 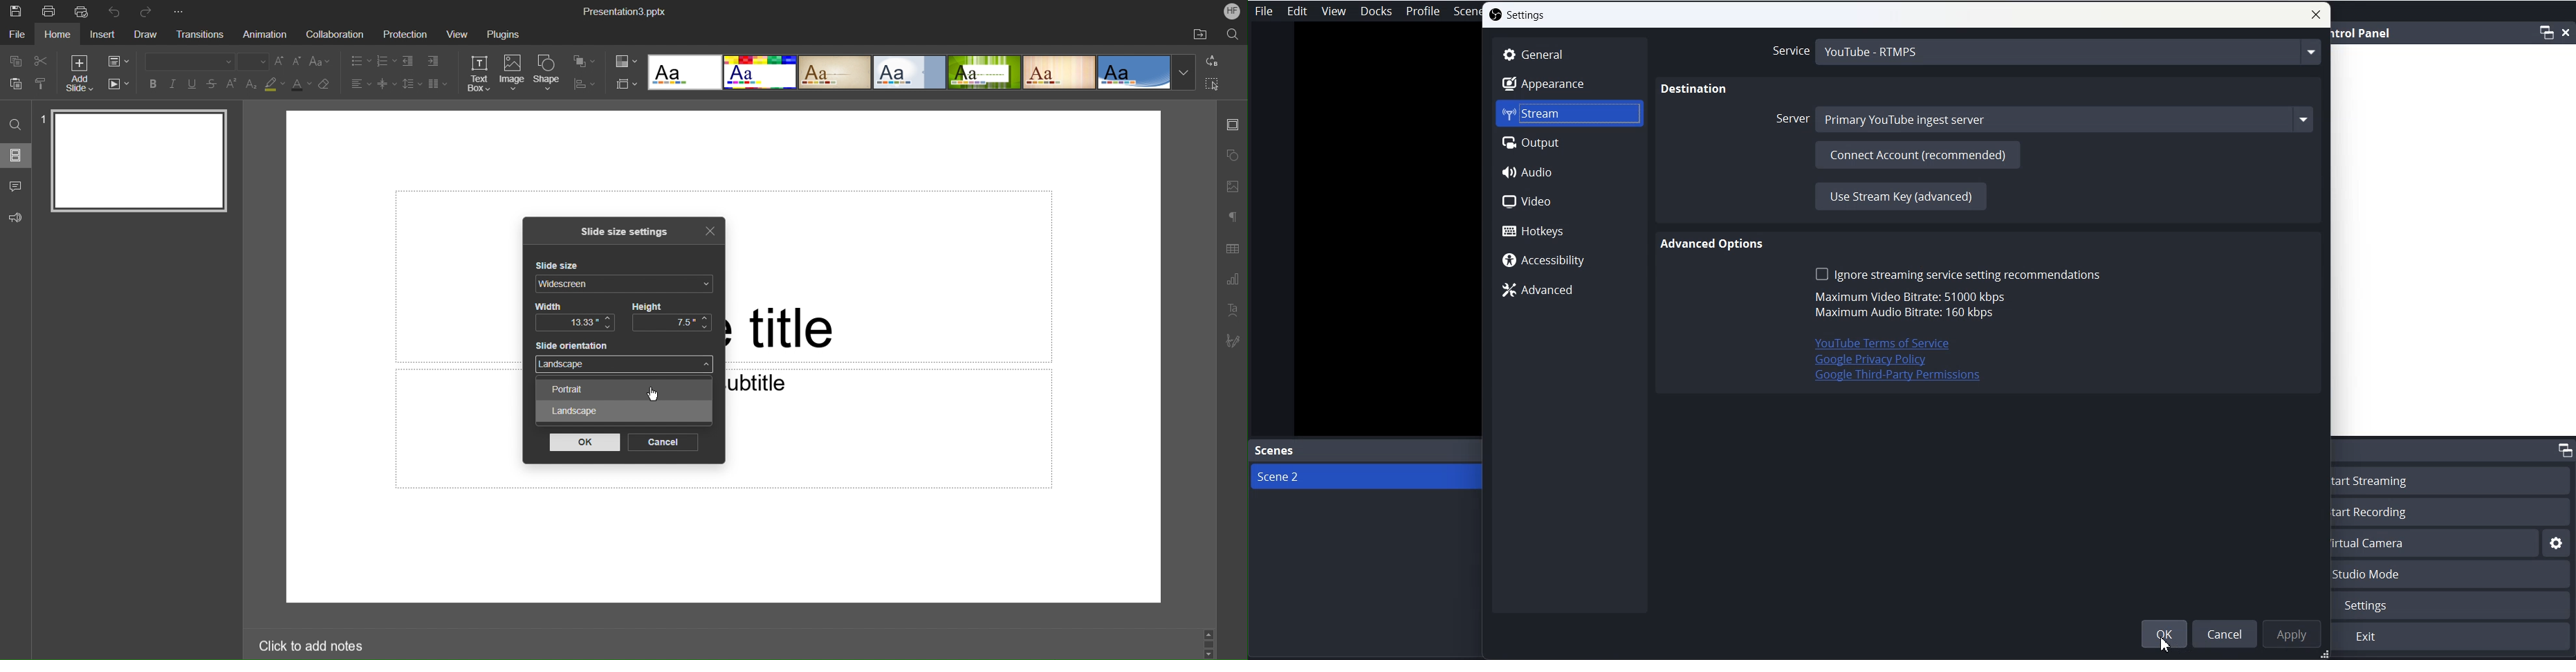 I want to click on Replace, so click(x=1213, y=61).